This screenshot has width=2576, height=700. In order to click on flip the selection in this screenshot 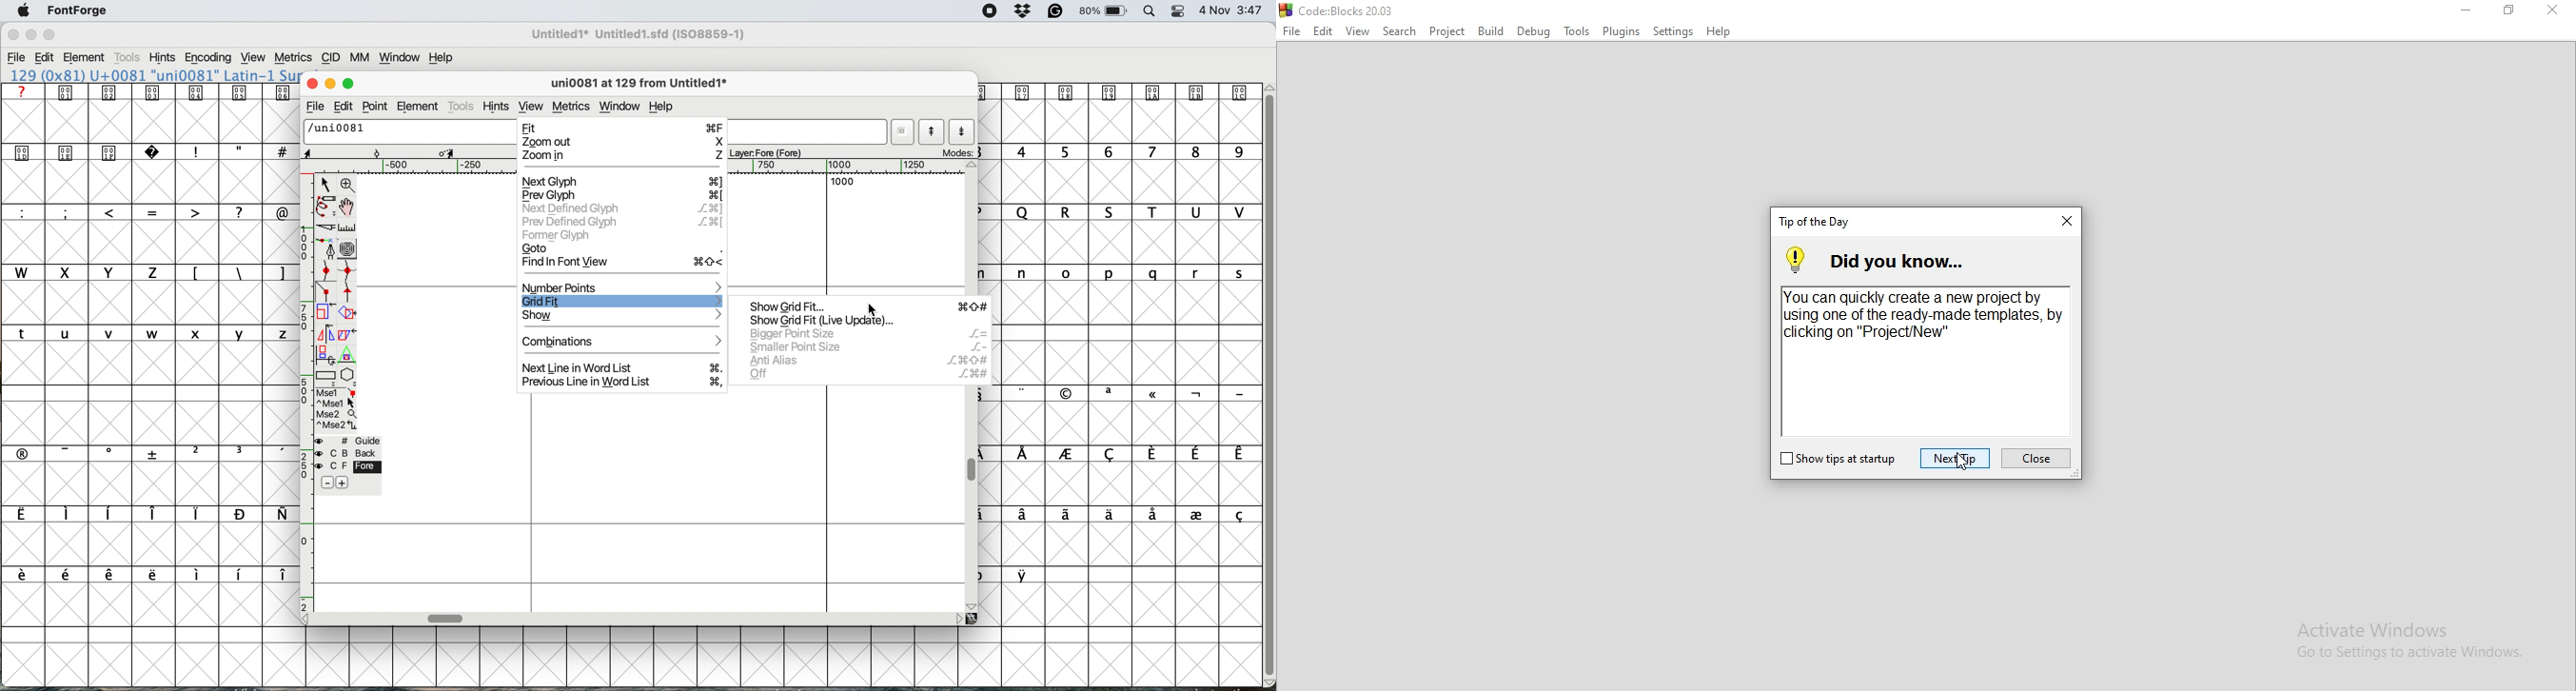, I will do `click(326, 333)`.